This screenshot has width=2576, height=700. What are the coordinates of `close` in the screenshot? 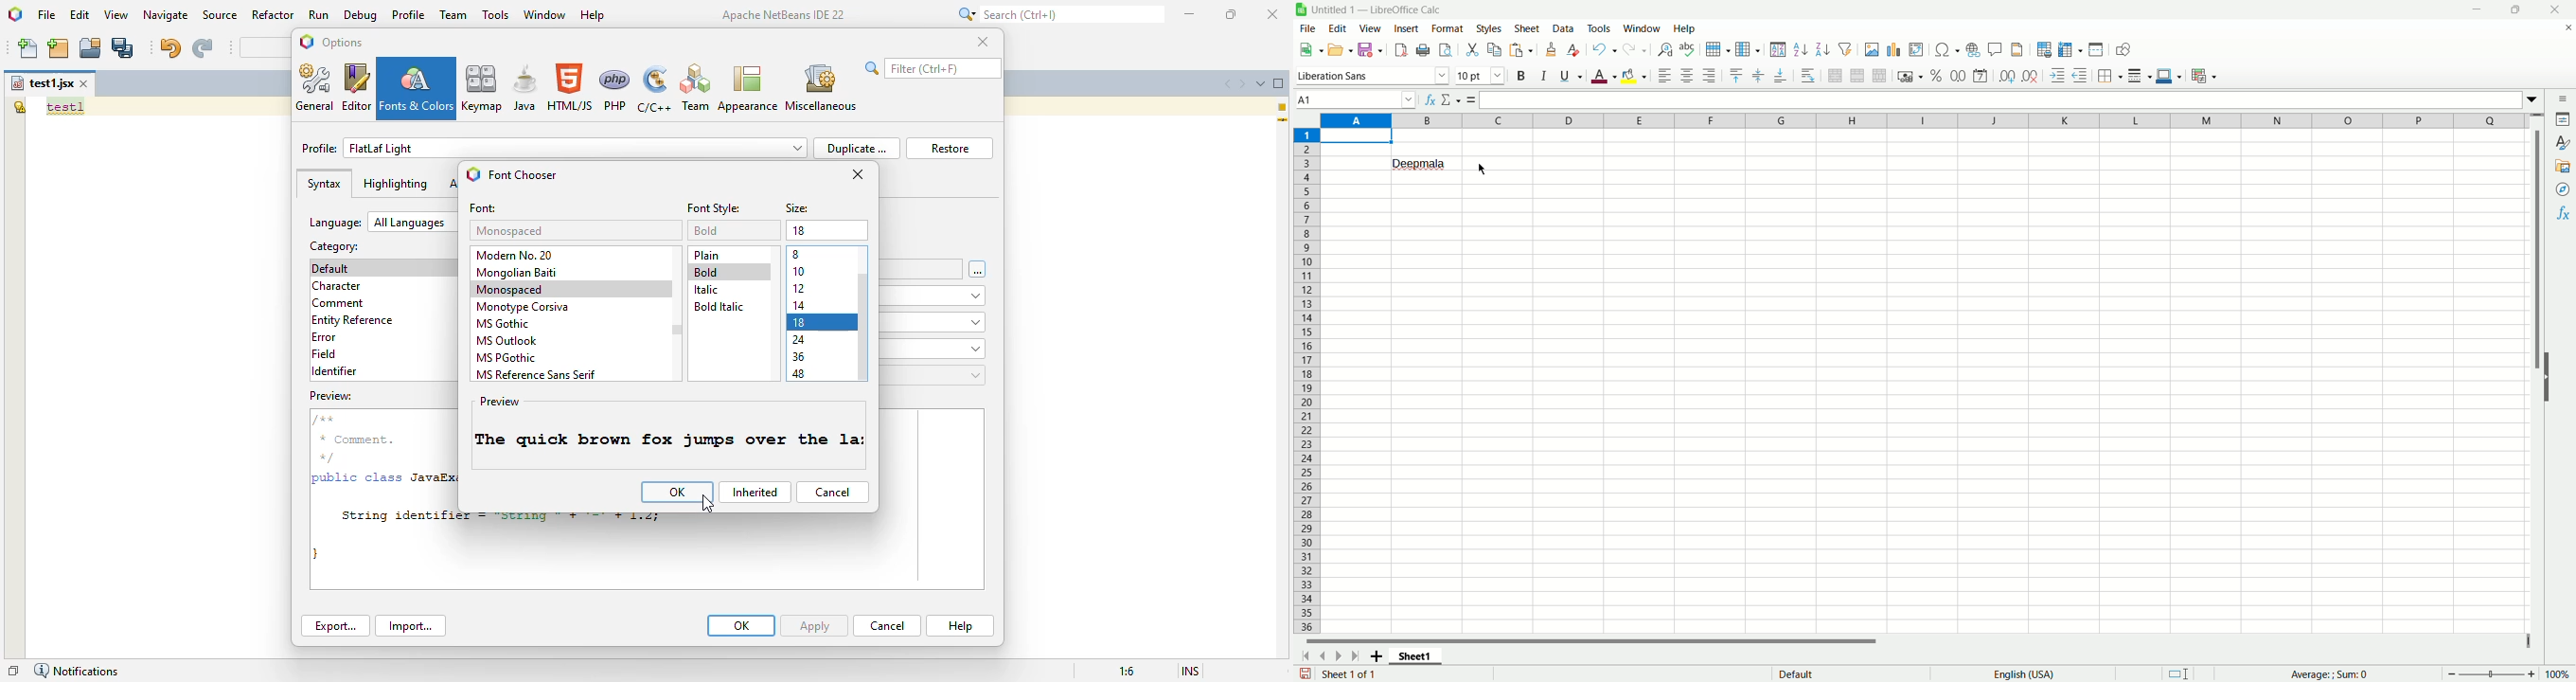 It's located at (2554, 9).